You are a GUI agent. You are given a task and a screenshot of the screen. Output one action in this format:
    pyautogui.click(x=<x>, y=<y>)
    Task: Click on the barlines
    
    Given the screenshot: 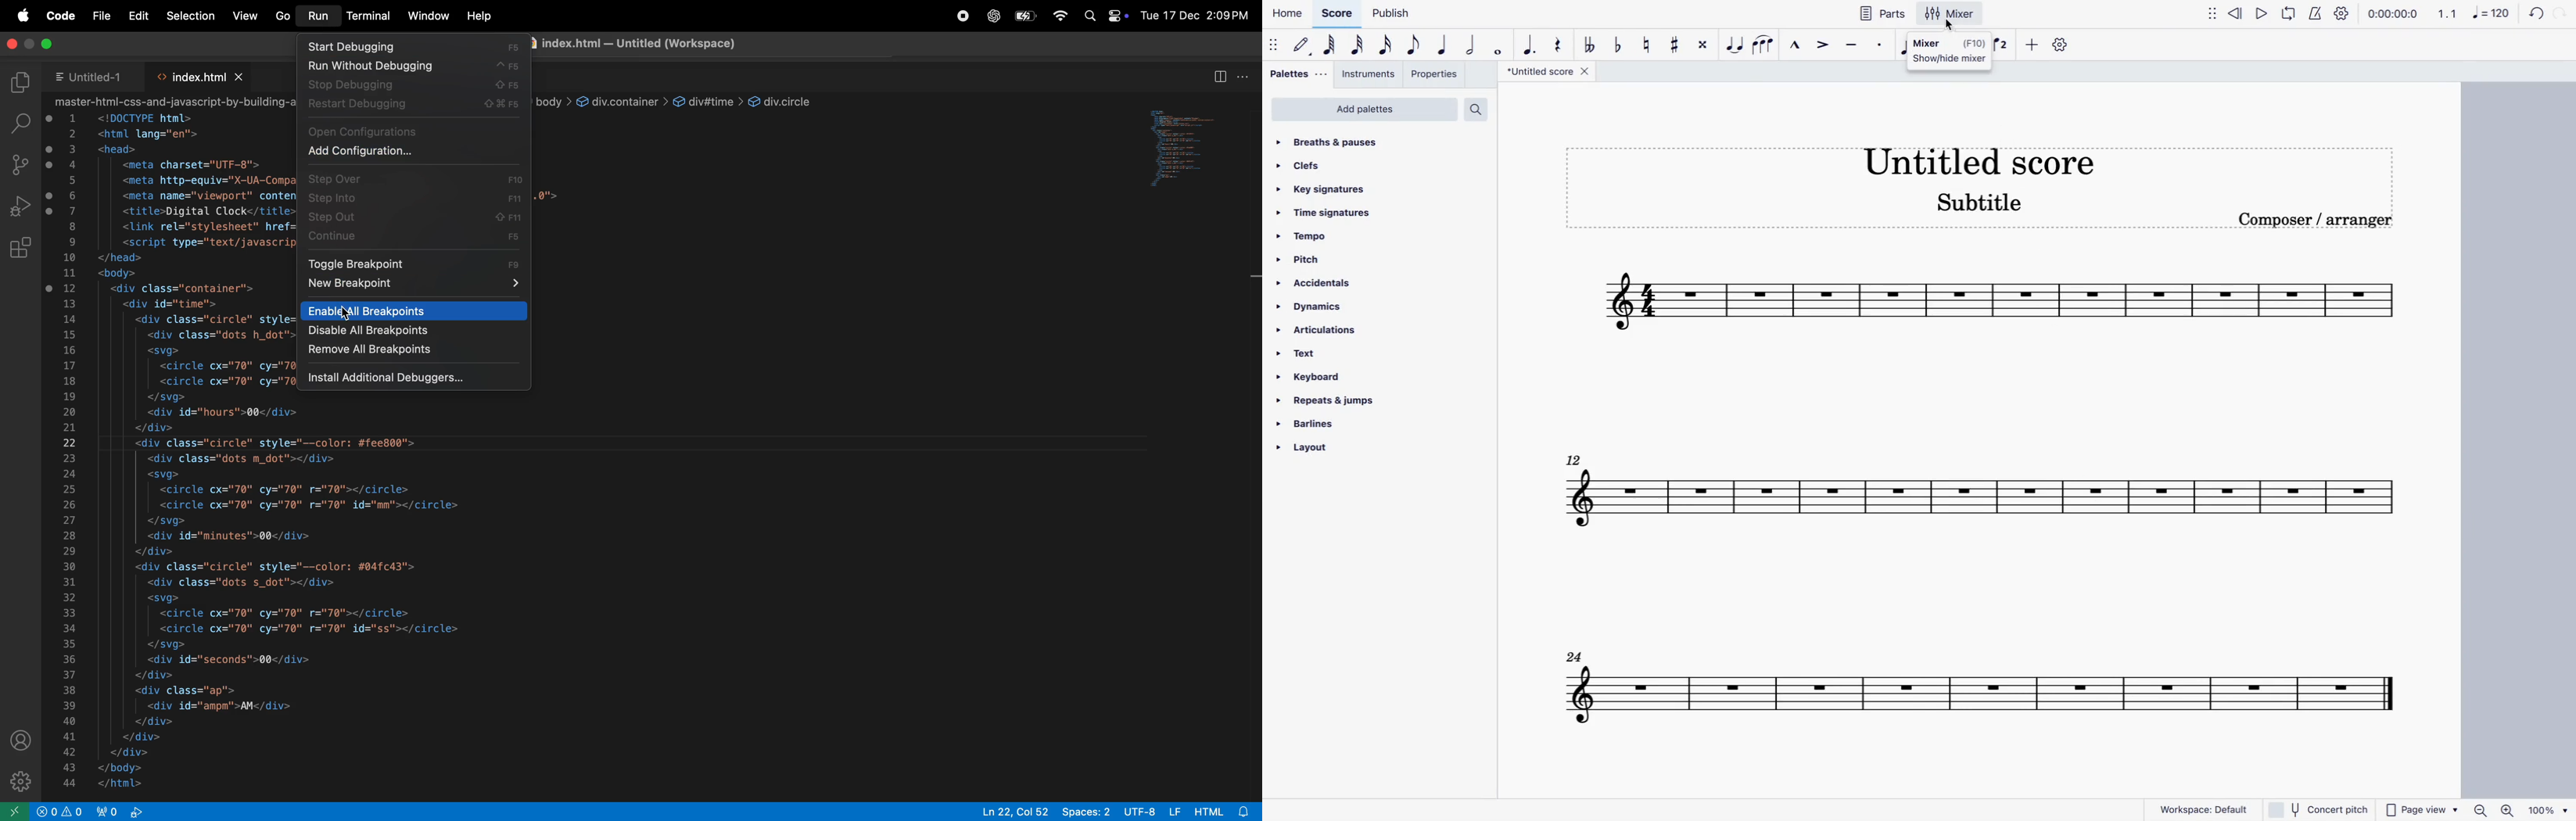 What is the action you would take?
    pyautogui.click(x=1327, y=426)
    